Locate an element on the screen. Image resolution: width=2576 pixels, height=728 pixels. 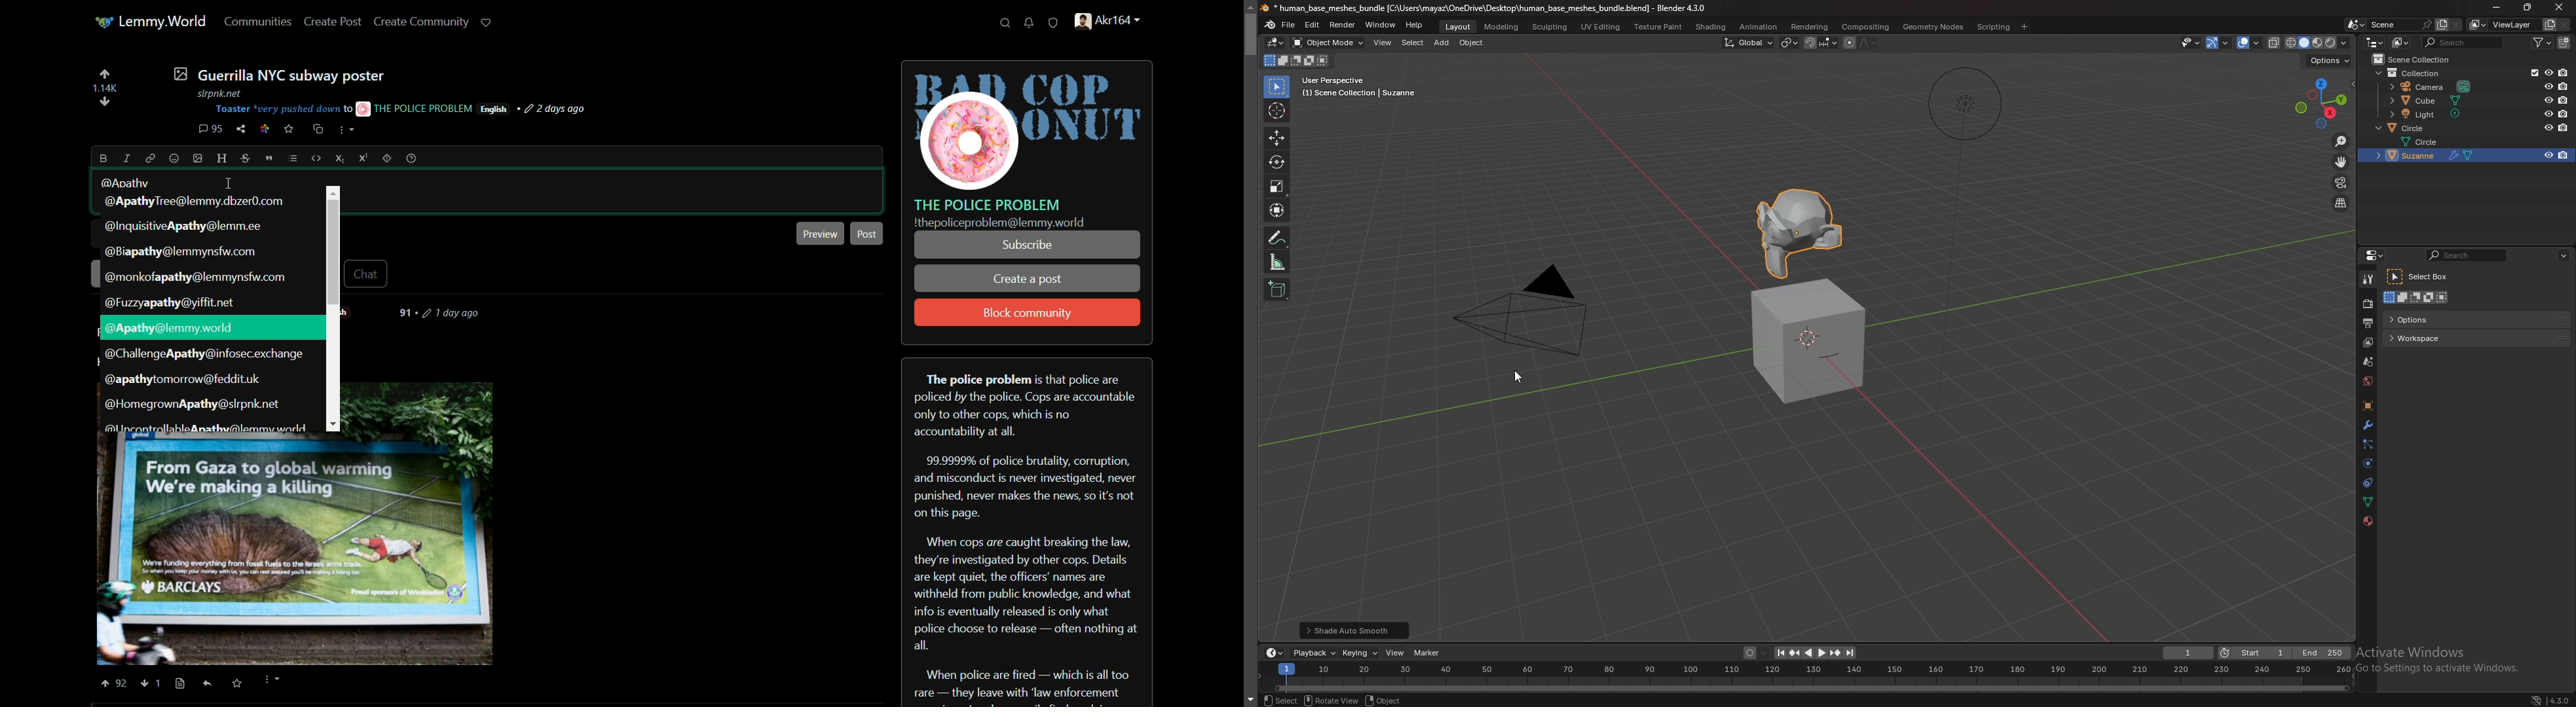
window is located at coordinates (1381, 25).